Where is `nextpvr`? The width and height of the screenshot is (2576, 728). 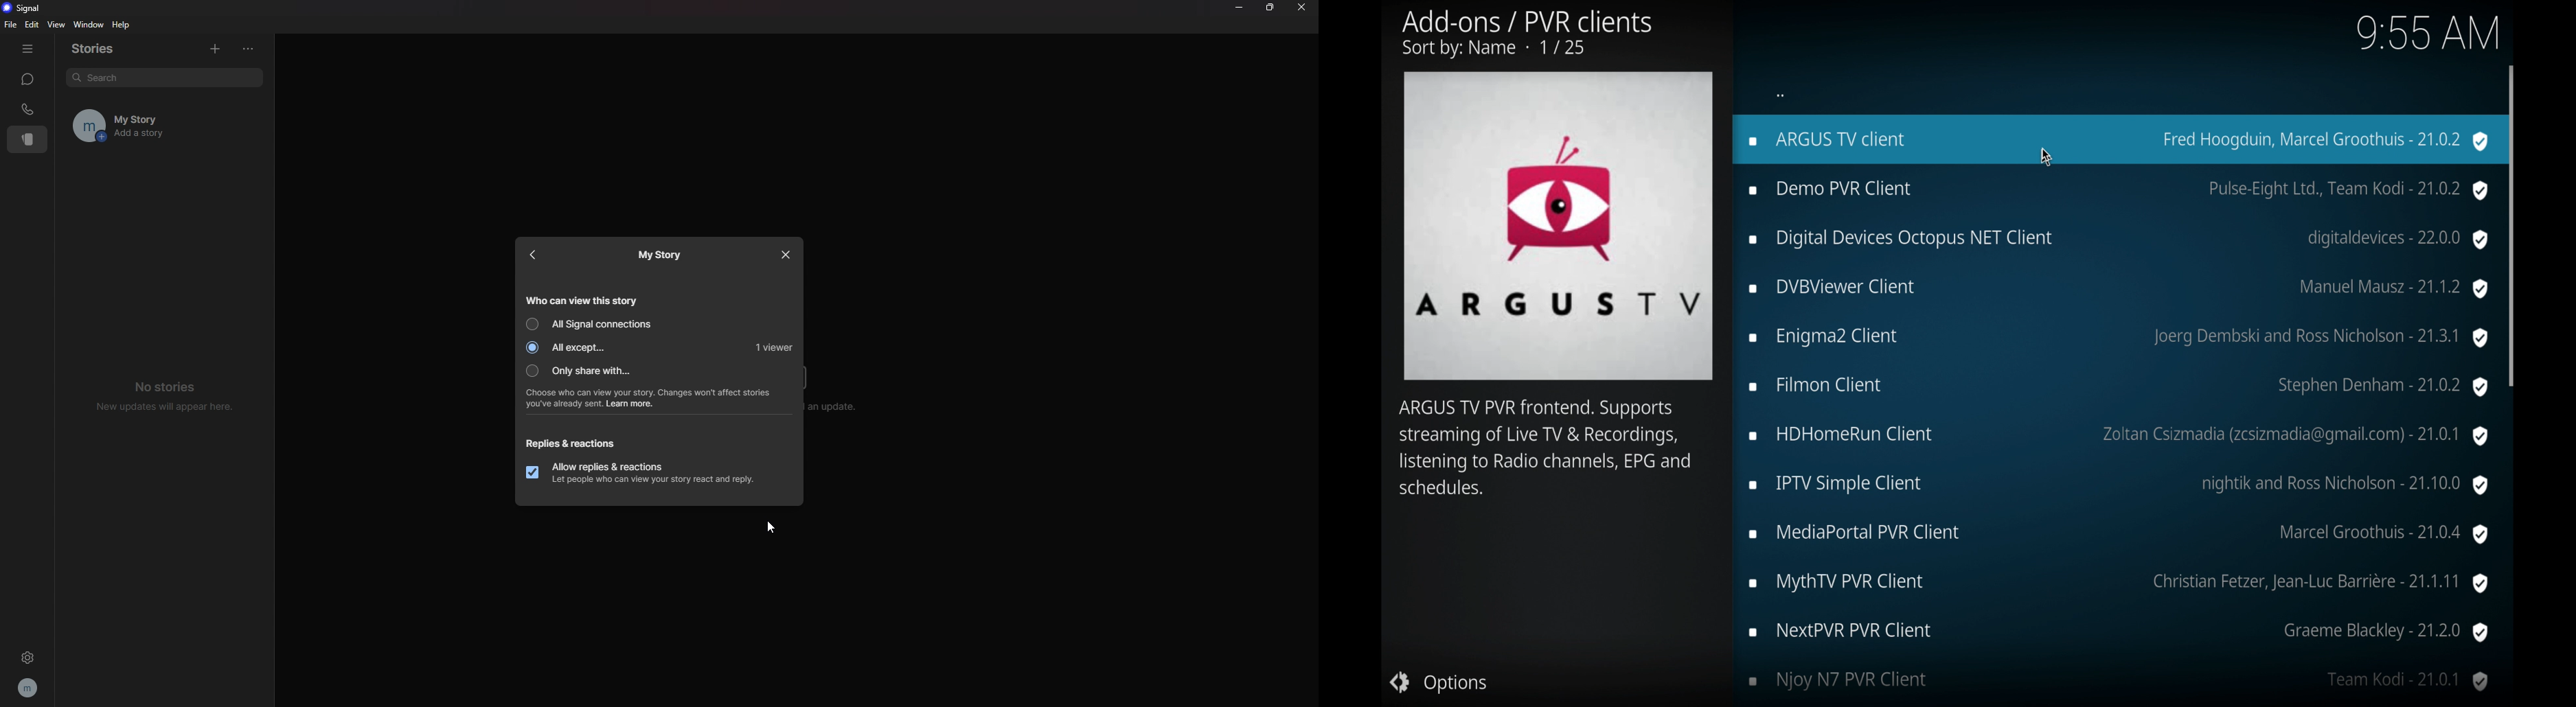 nextpvr is located at coordinates (2117, 632).